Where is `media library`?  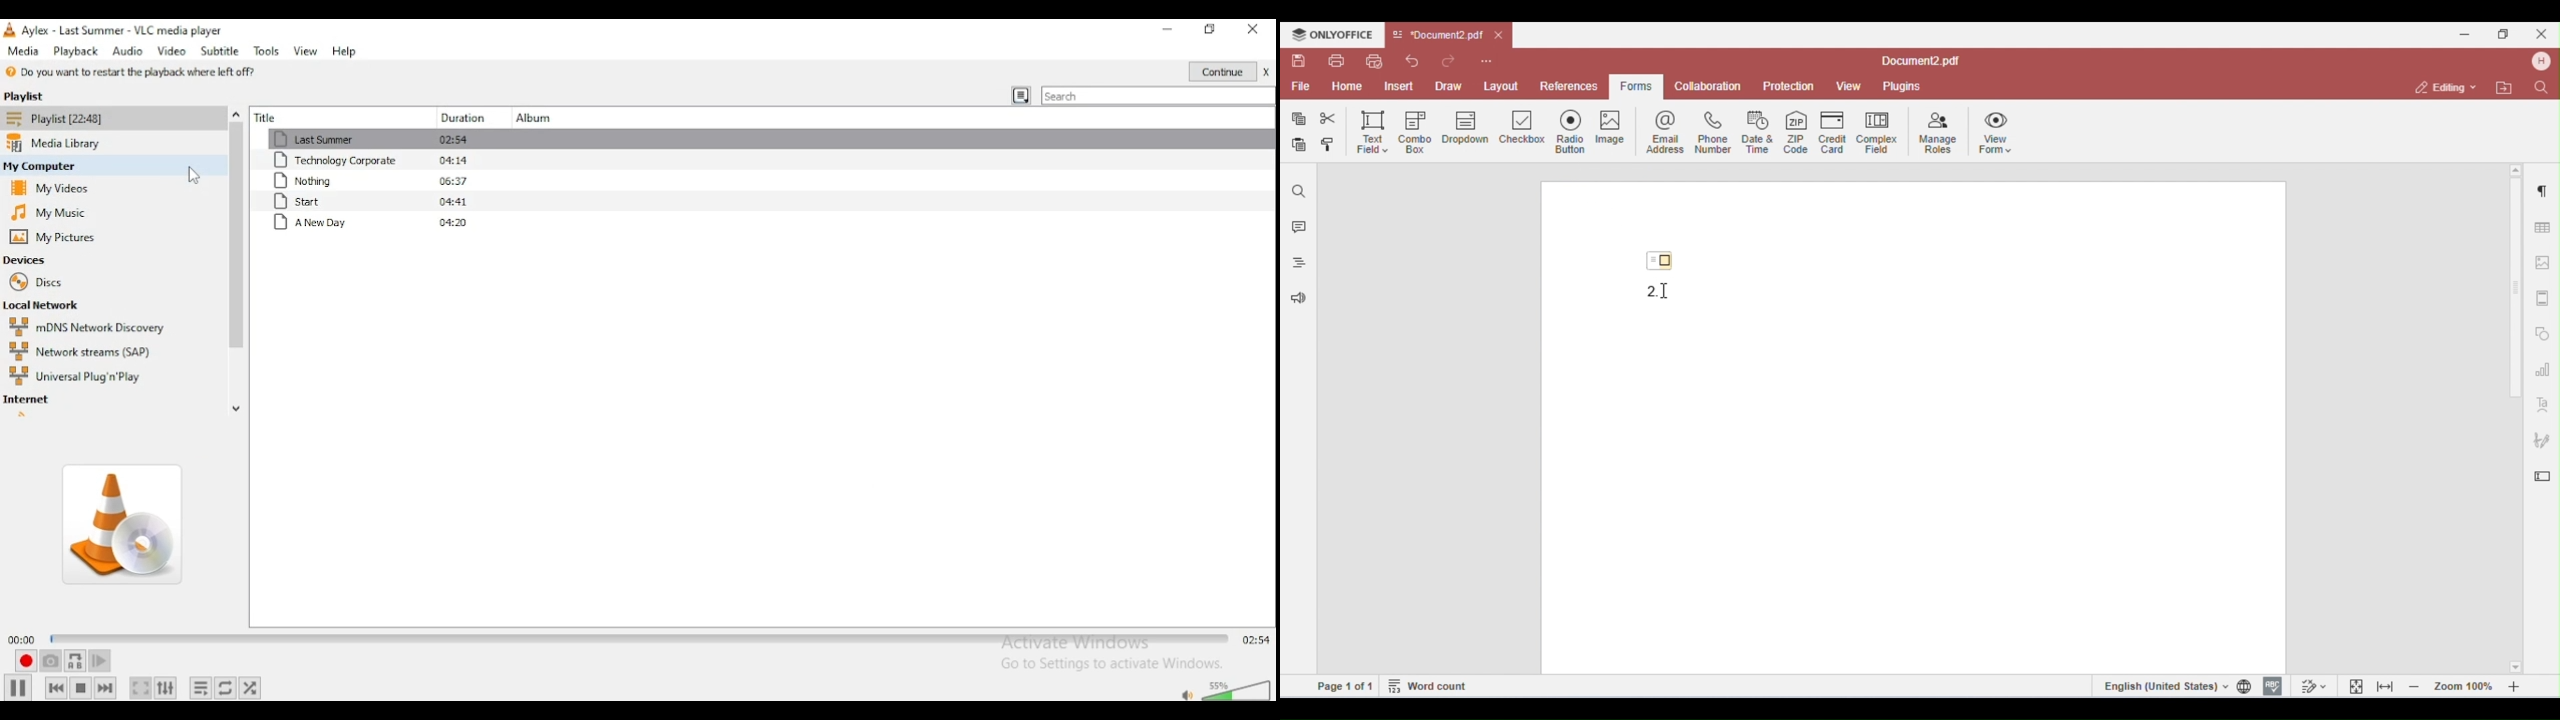
media library is located at coordinates (58, 142).